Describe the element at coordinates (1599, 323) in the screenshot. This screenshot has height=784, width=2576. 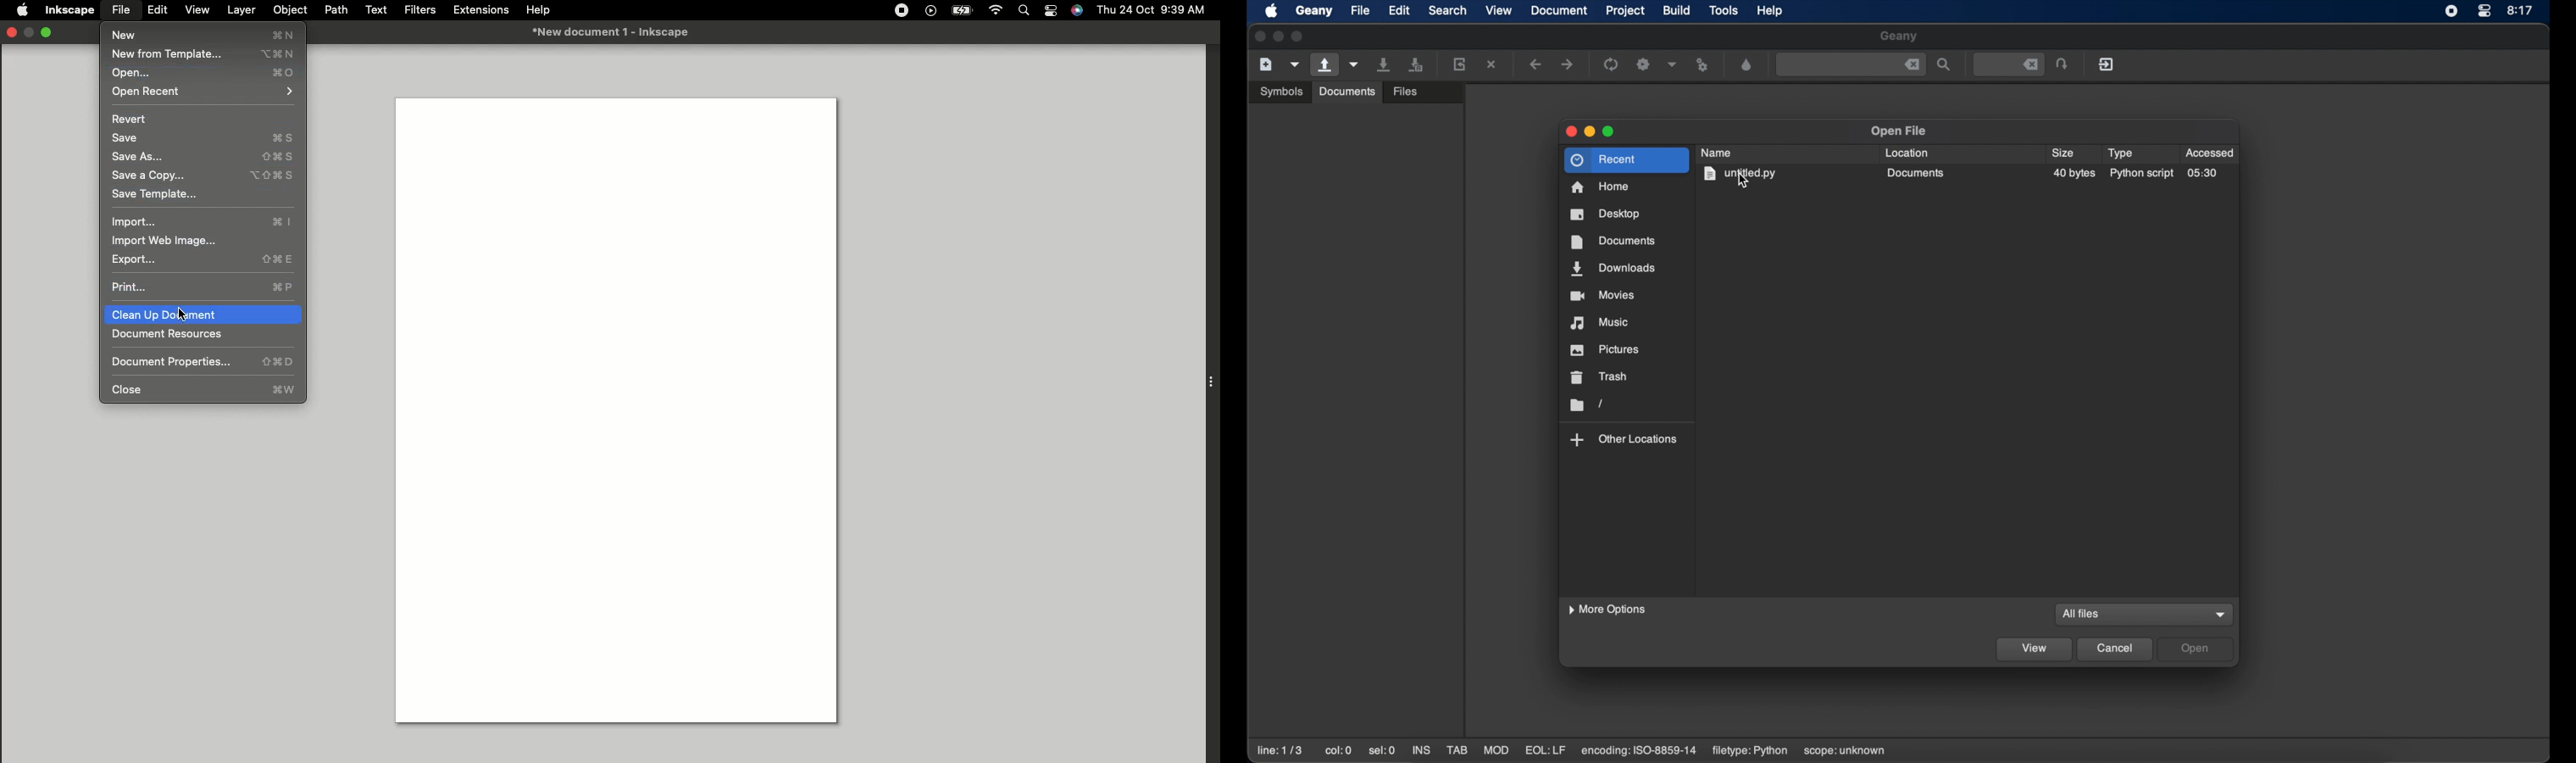
I see `music` at that location.